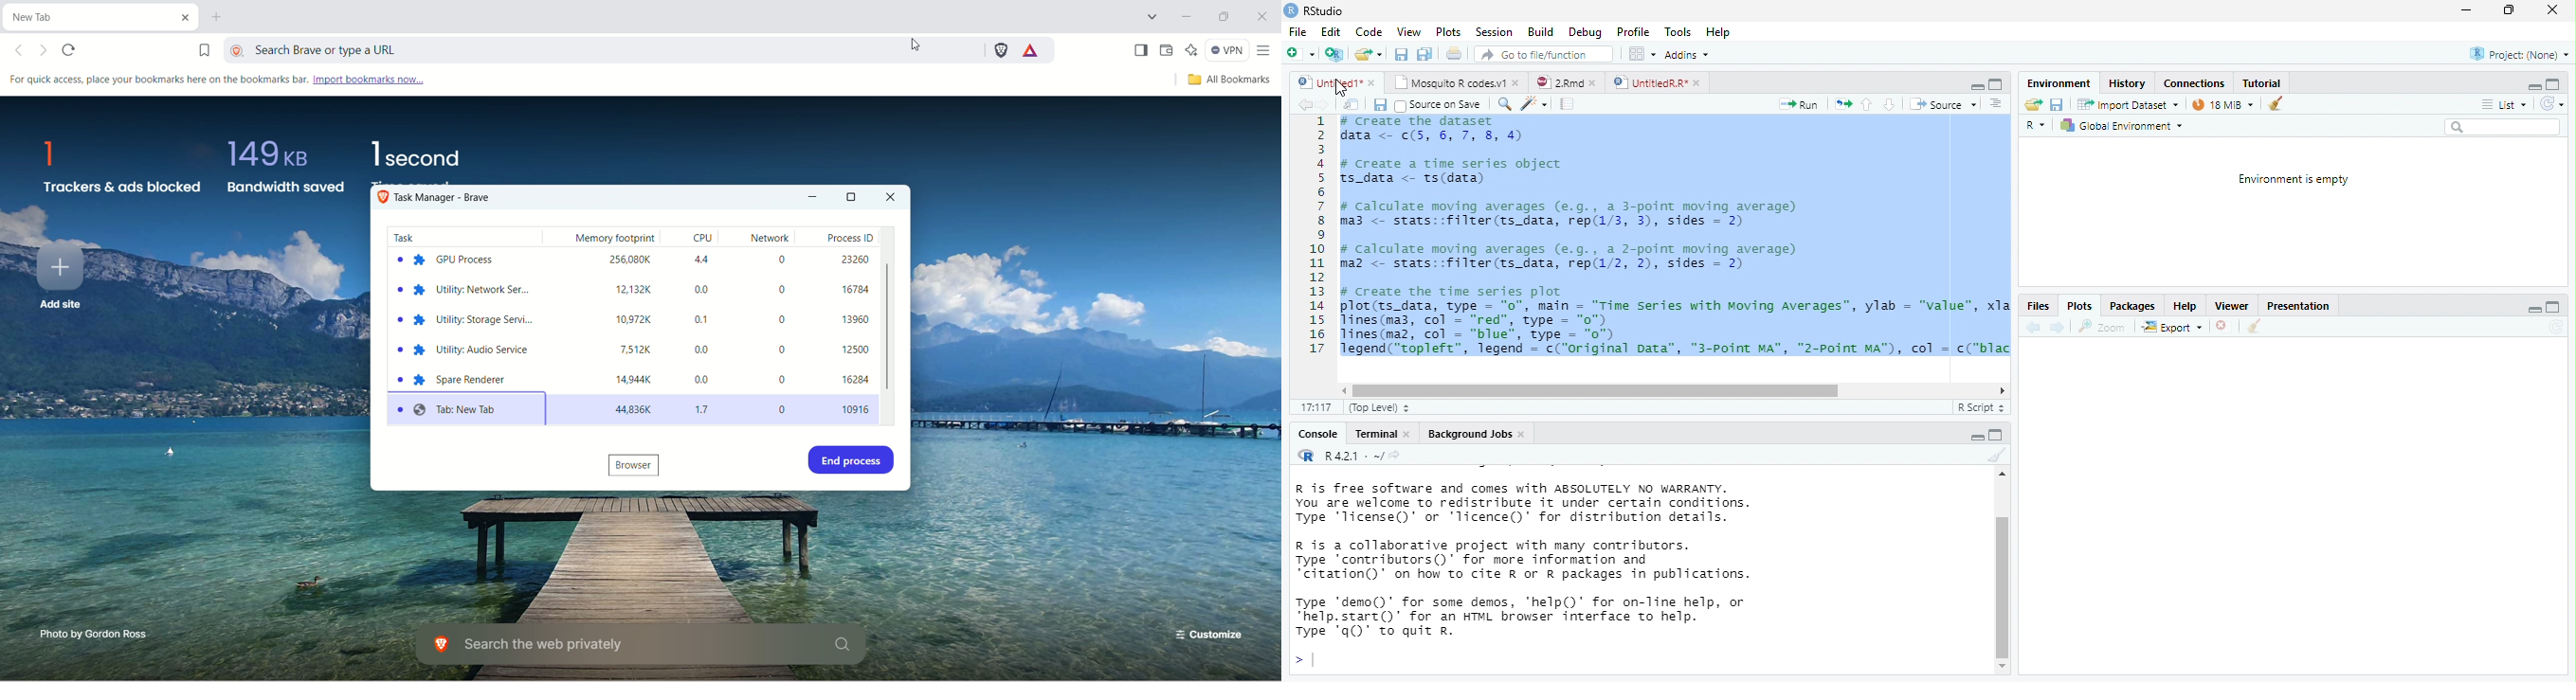 The image size is (2576, 700). Describe the element at coordinates (2121, 126) in the screenshot. I see `Global Environment` at that location.